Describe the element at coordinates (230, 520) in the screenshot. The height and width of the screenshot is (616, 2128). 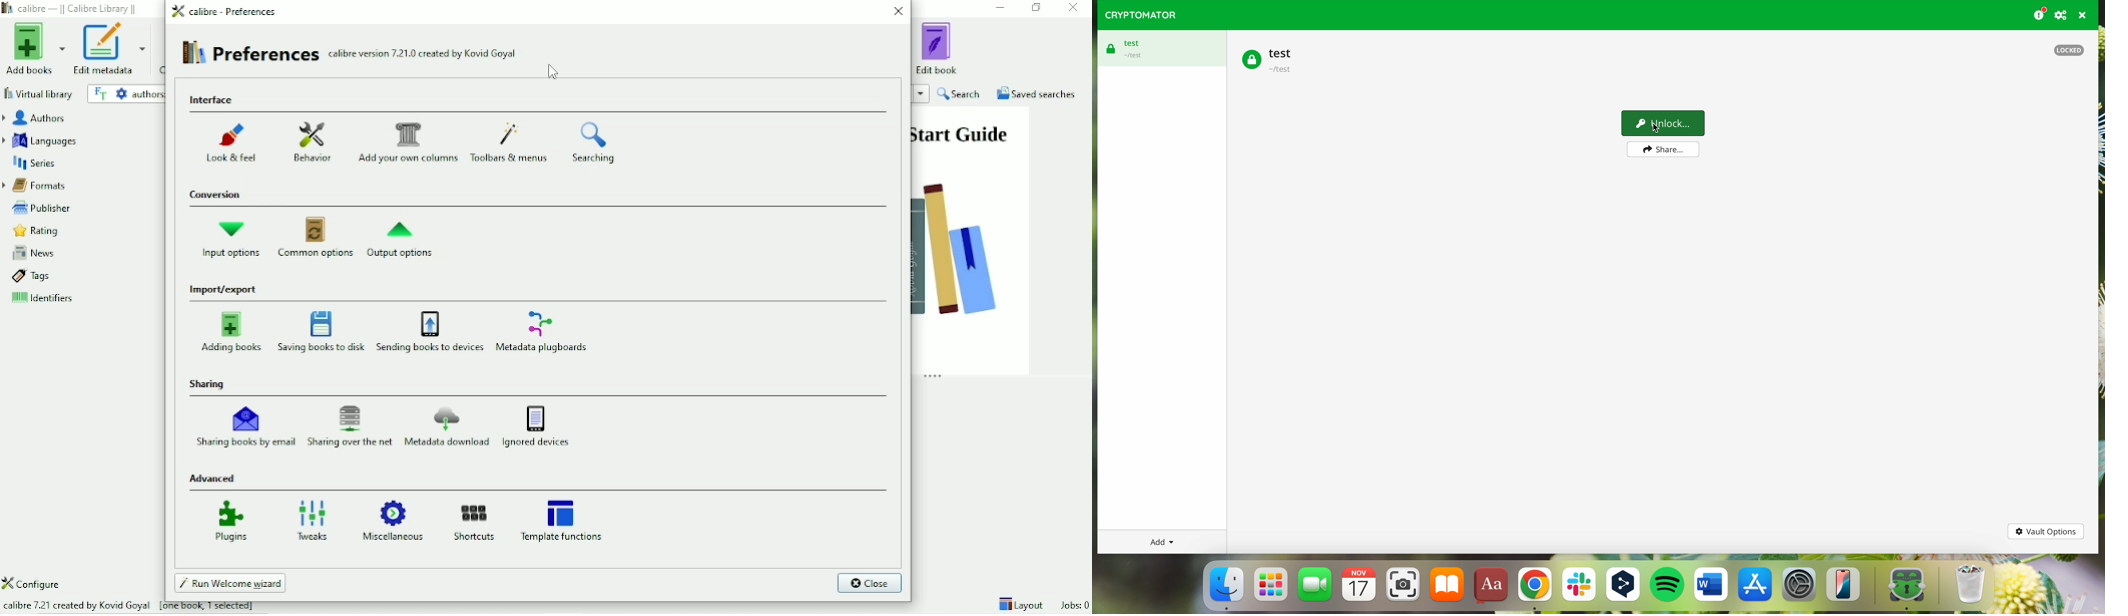
I see `Plugins` at that location.